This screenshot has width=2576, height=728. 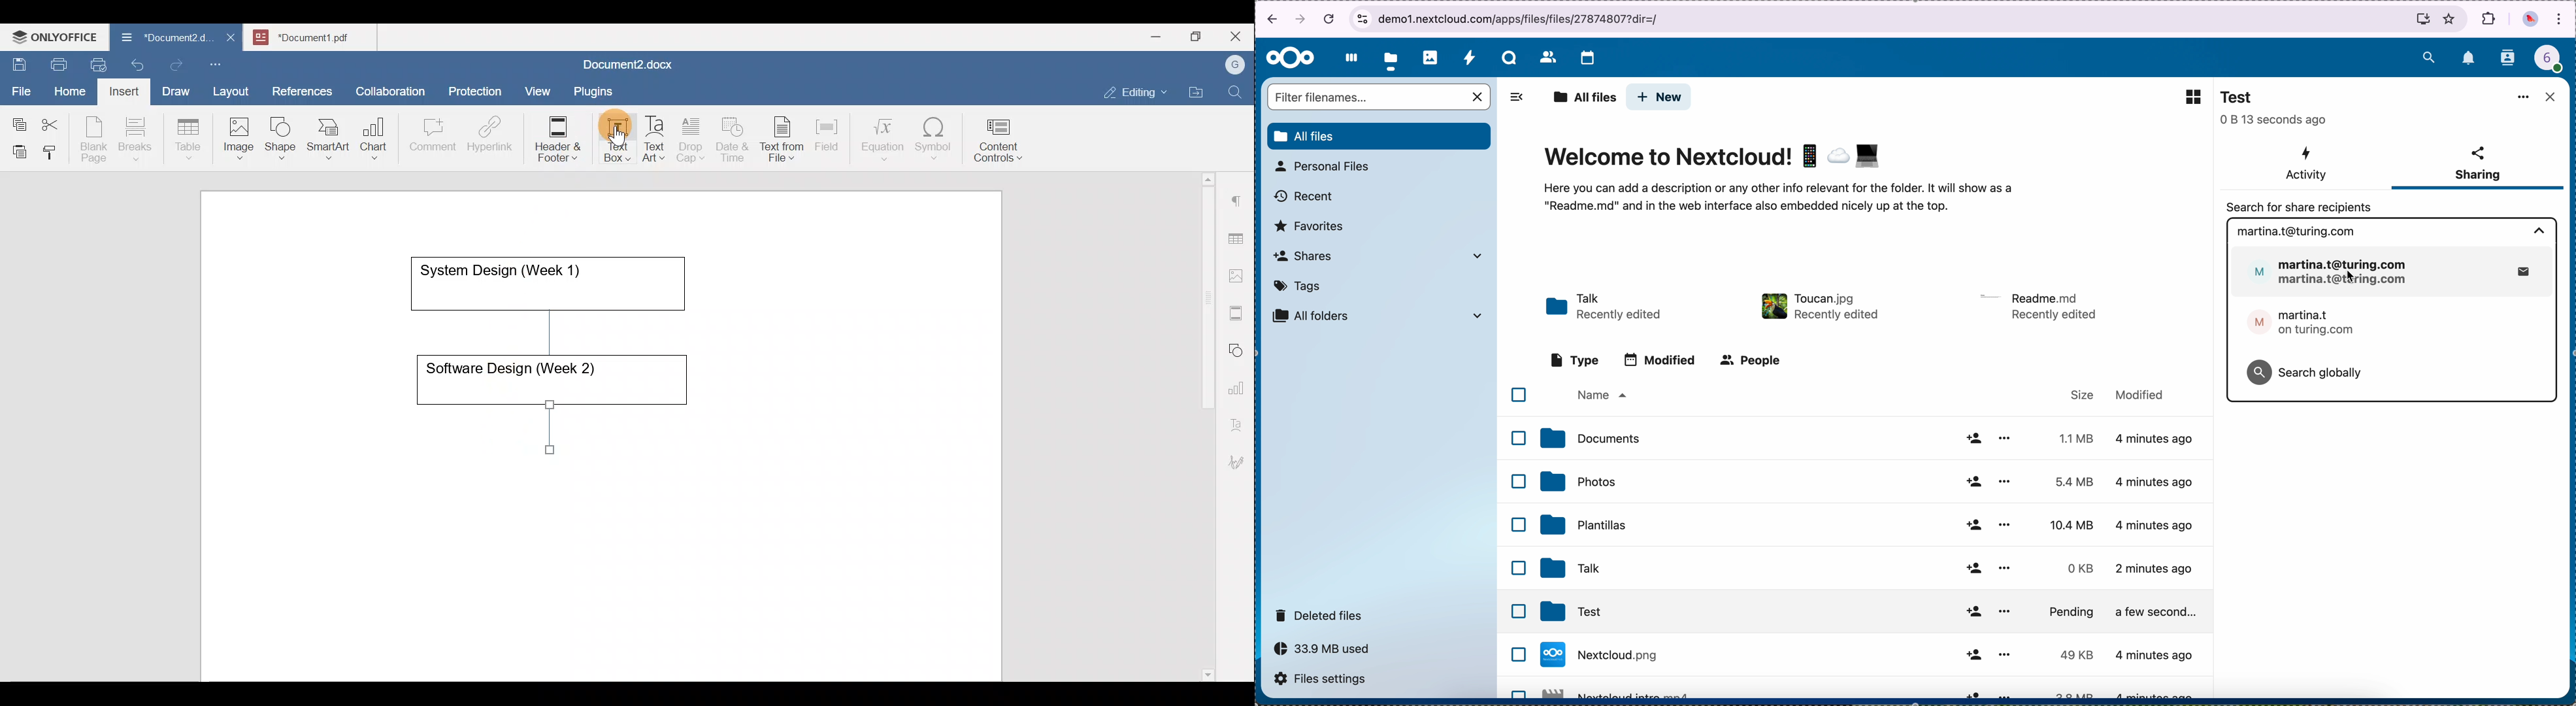 What do you see at coordinates (599, 435) in the screenshot?
I see `Working area` at bounding box center [599, 435].